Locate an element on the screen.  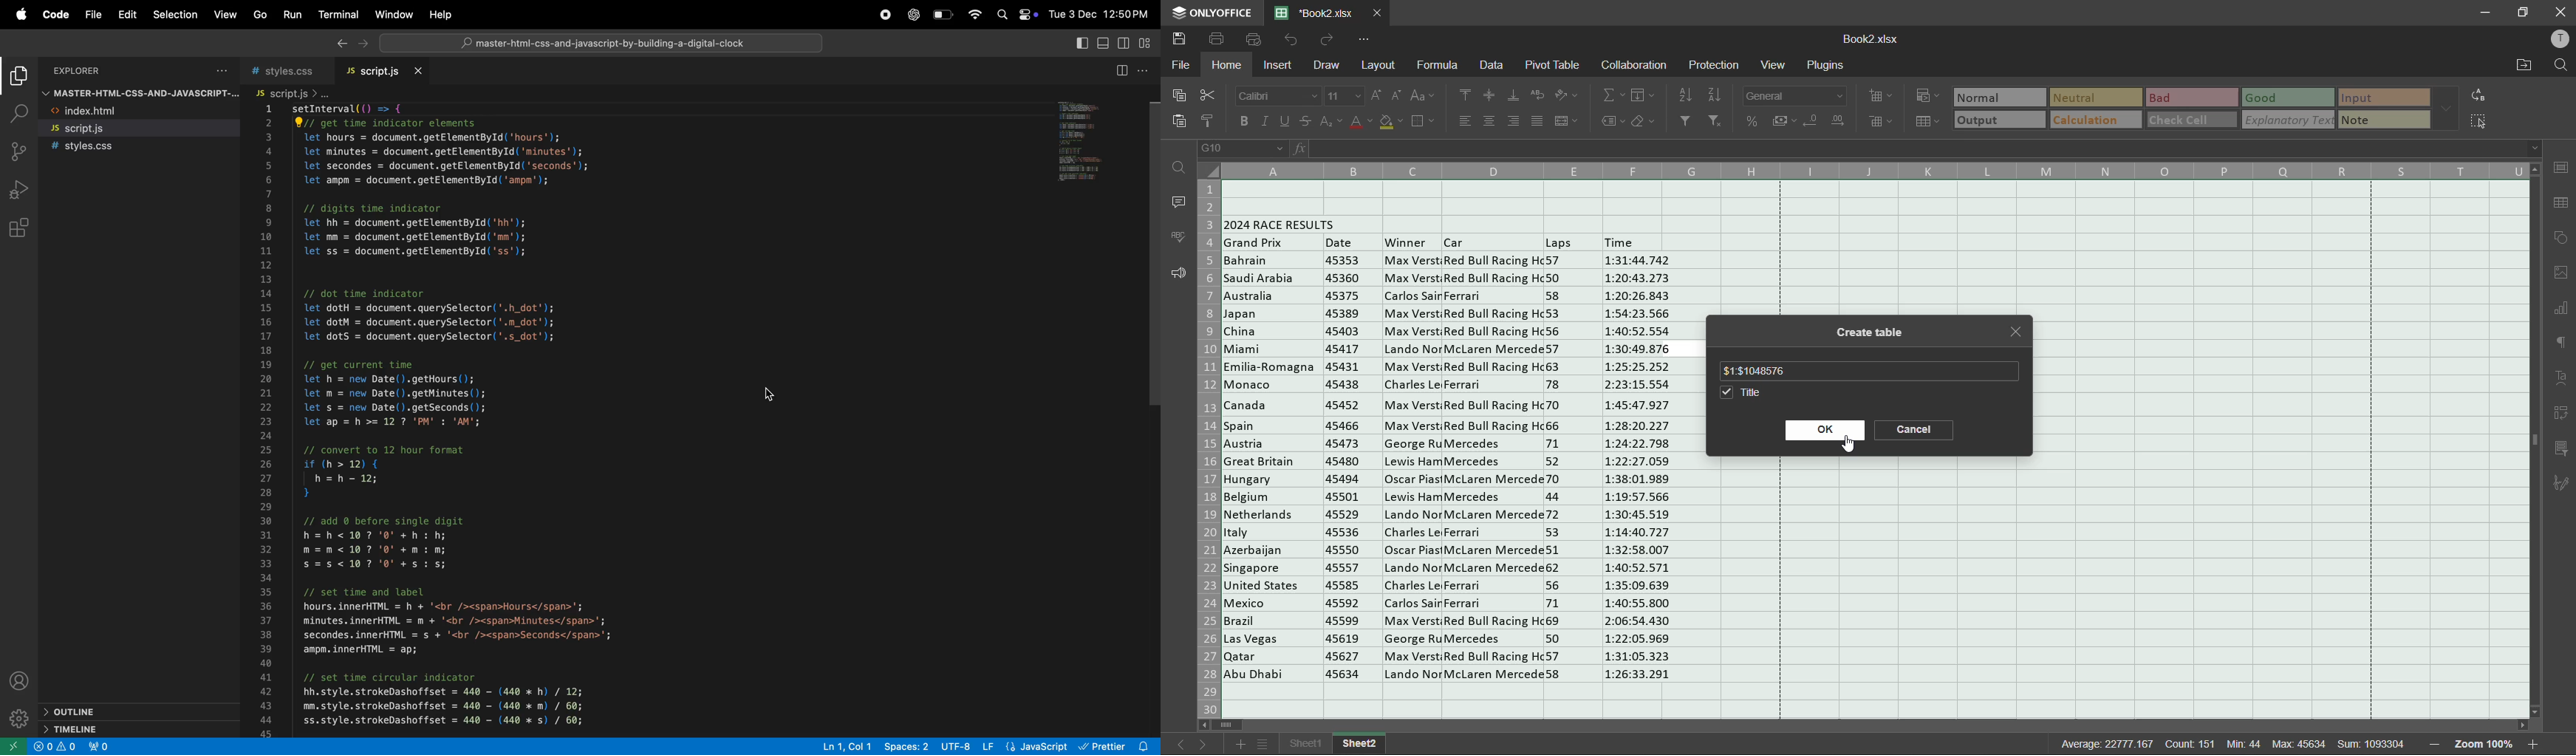
check cell is located at coordinates (2190, 120).